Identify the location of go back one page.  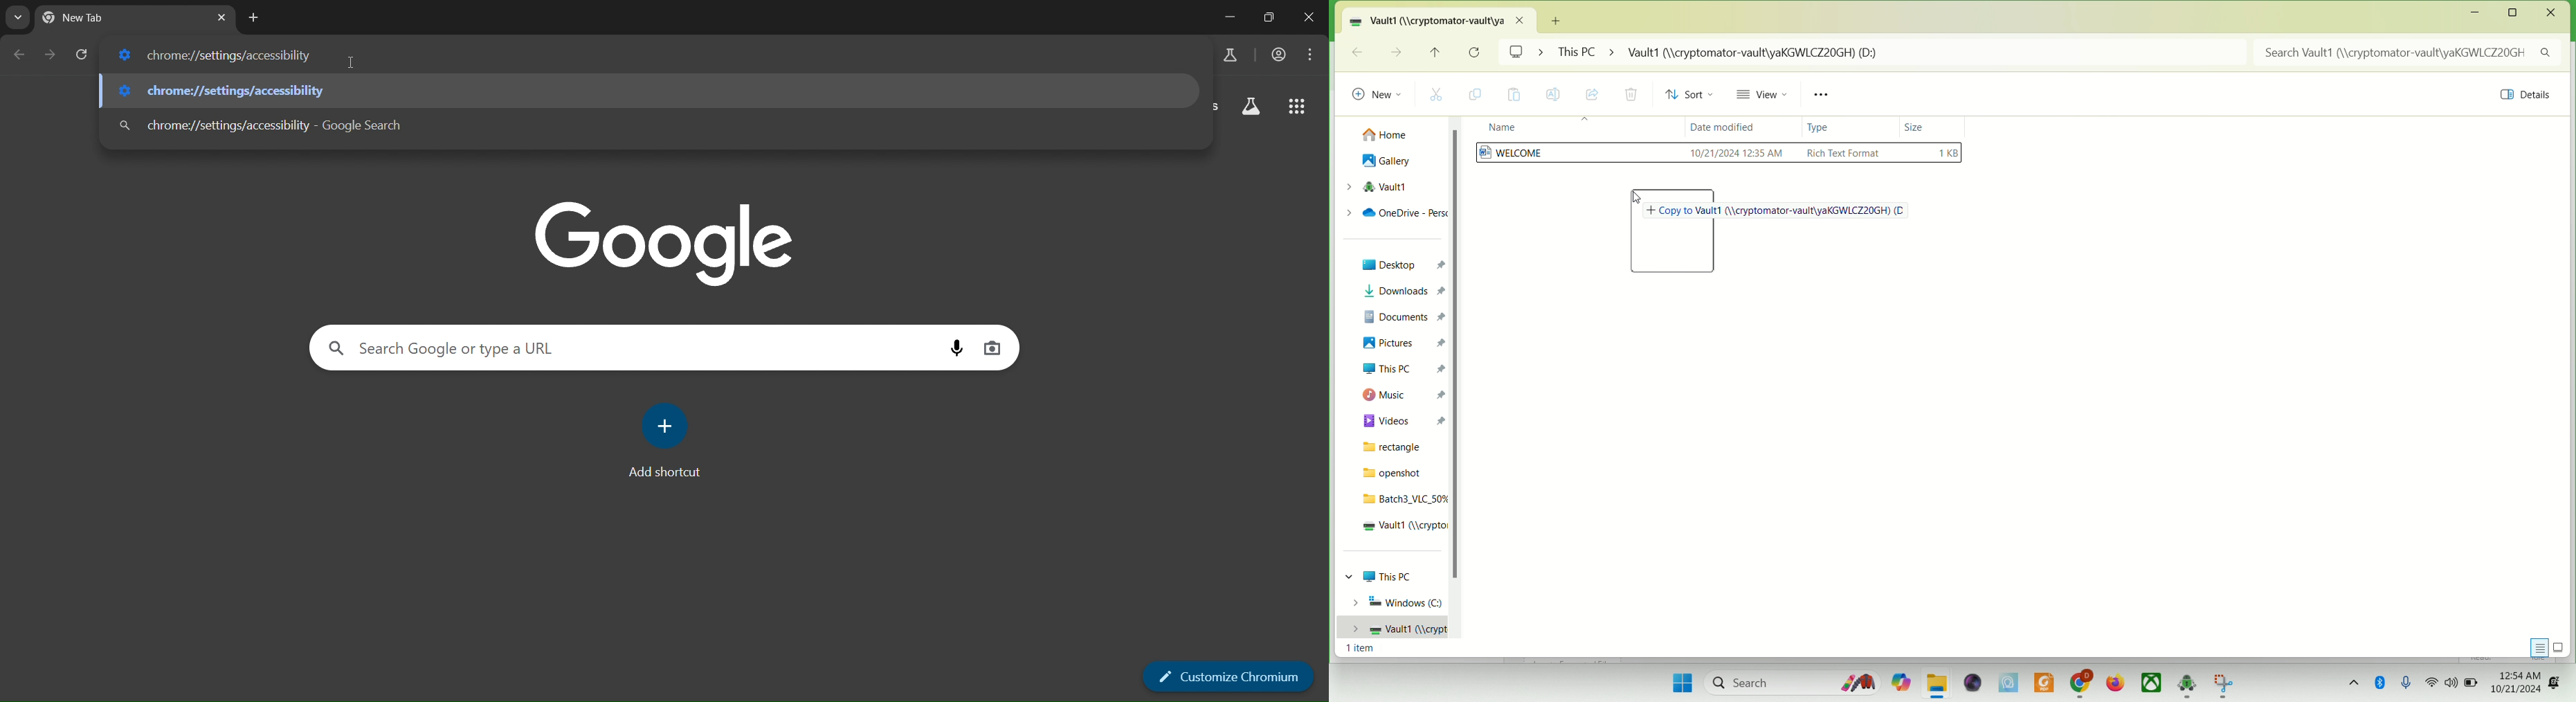
(20, 55).